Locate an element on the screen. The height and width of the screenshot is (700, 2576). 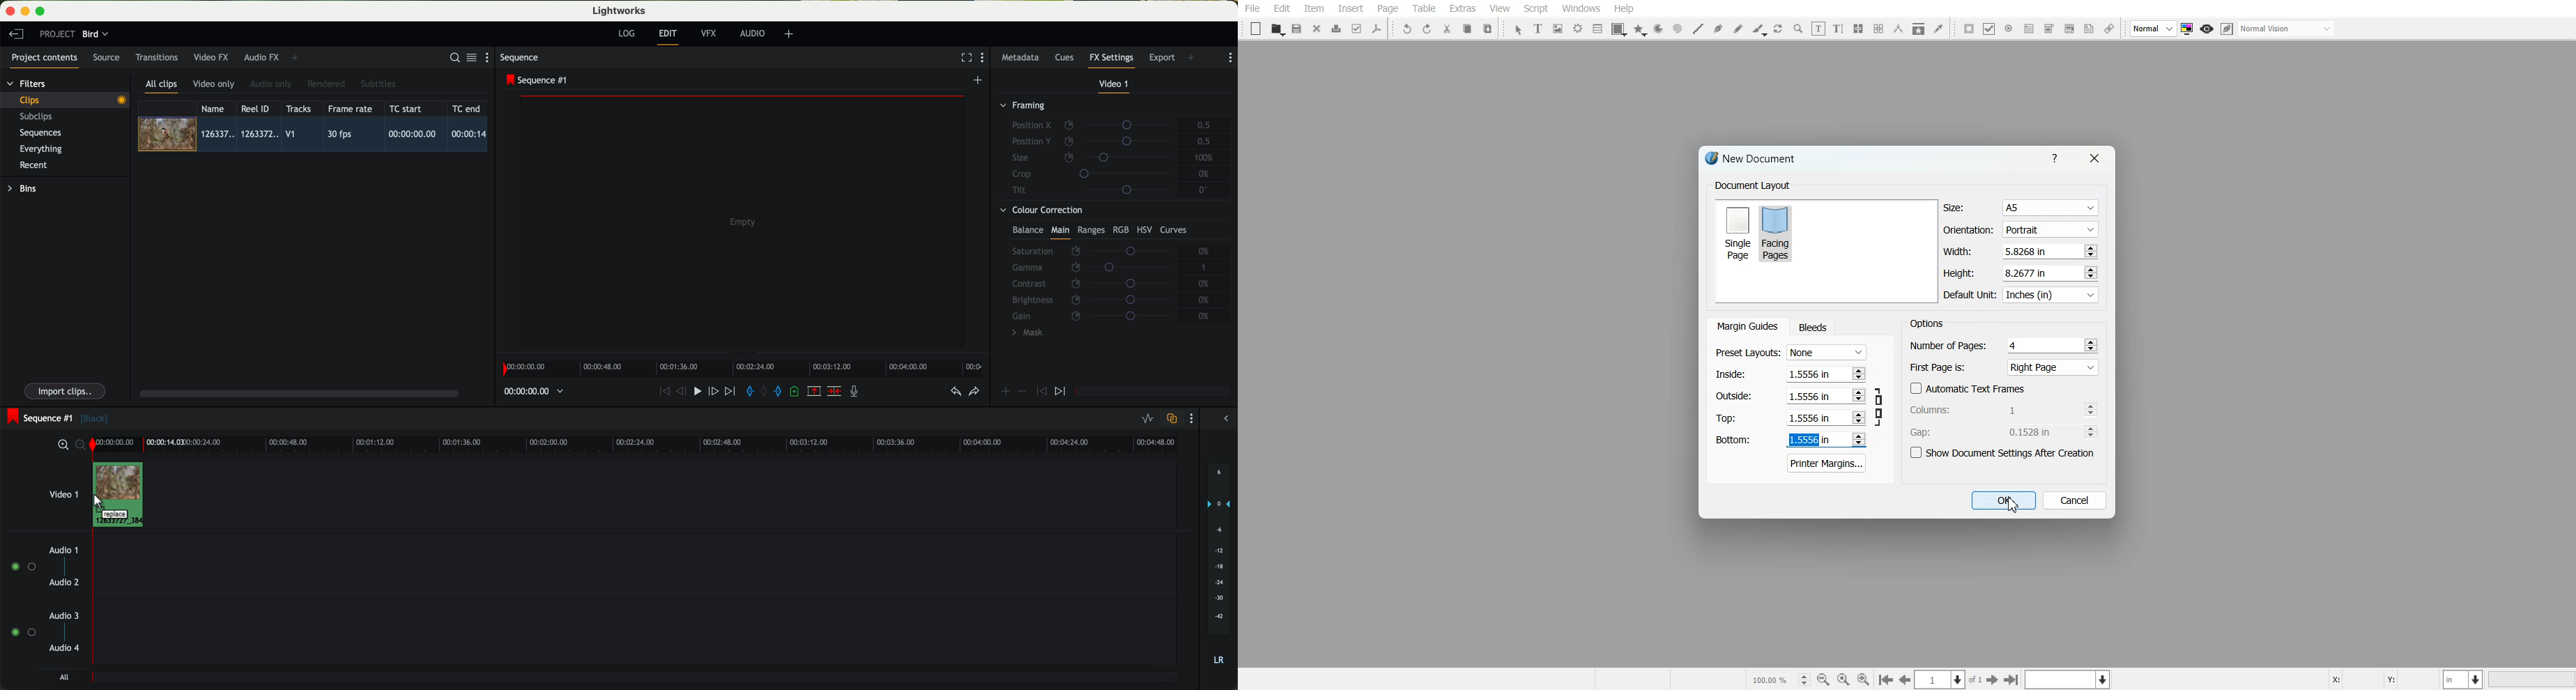
main is located at coordinates (1061, 231).